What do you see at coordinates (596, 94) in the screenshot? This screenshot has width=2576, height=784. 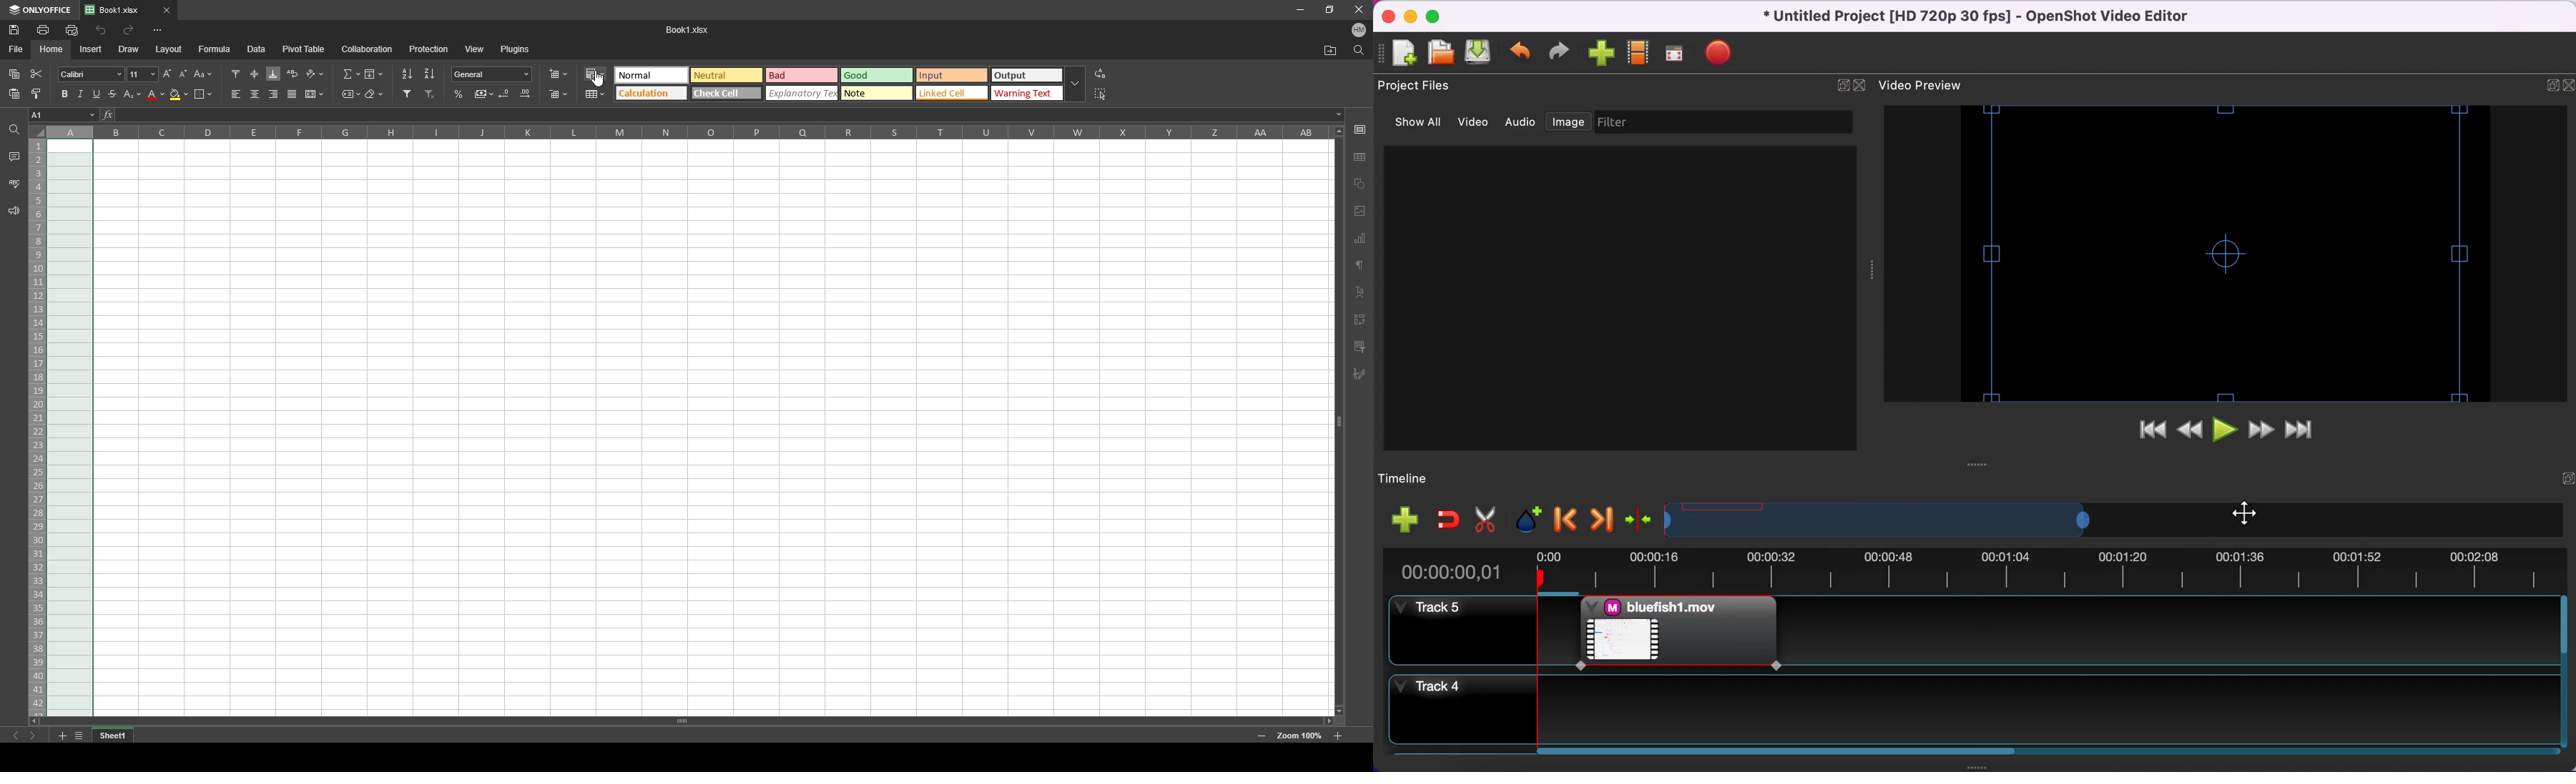 I see `format as table template` at bounding box center [596, 94].